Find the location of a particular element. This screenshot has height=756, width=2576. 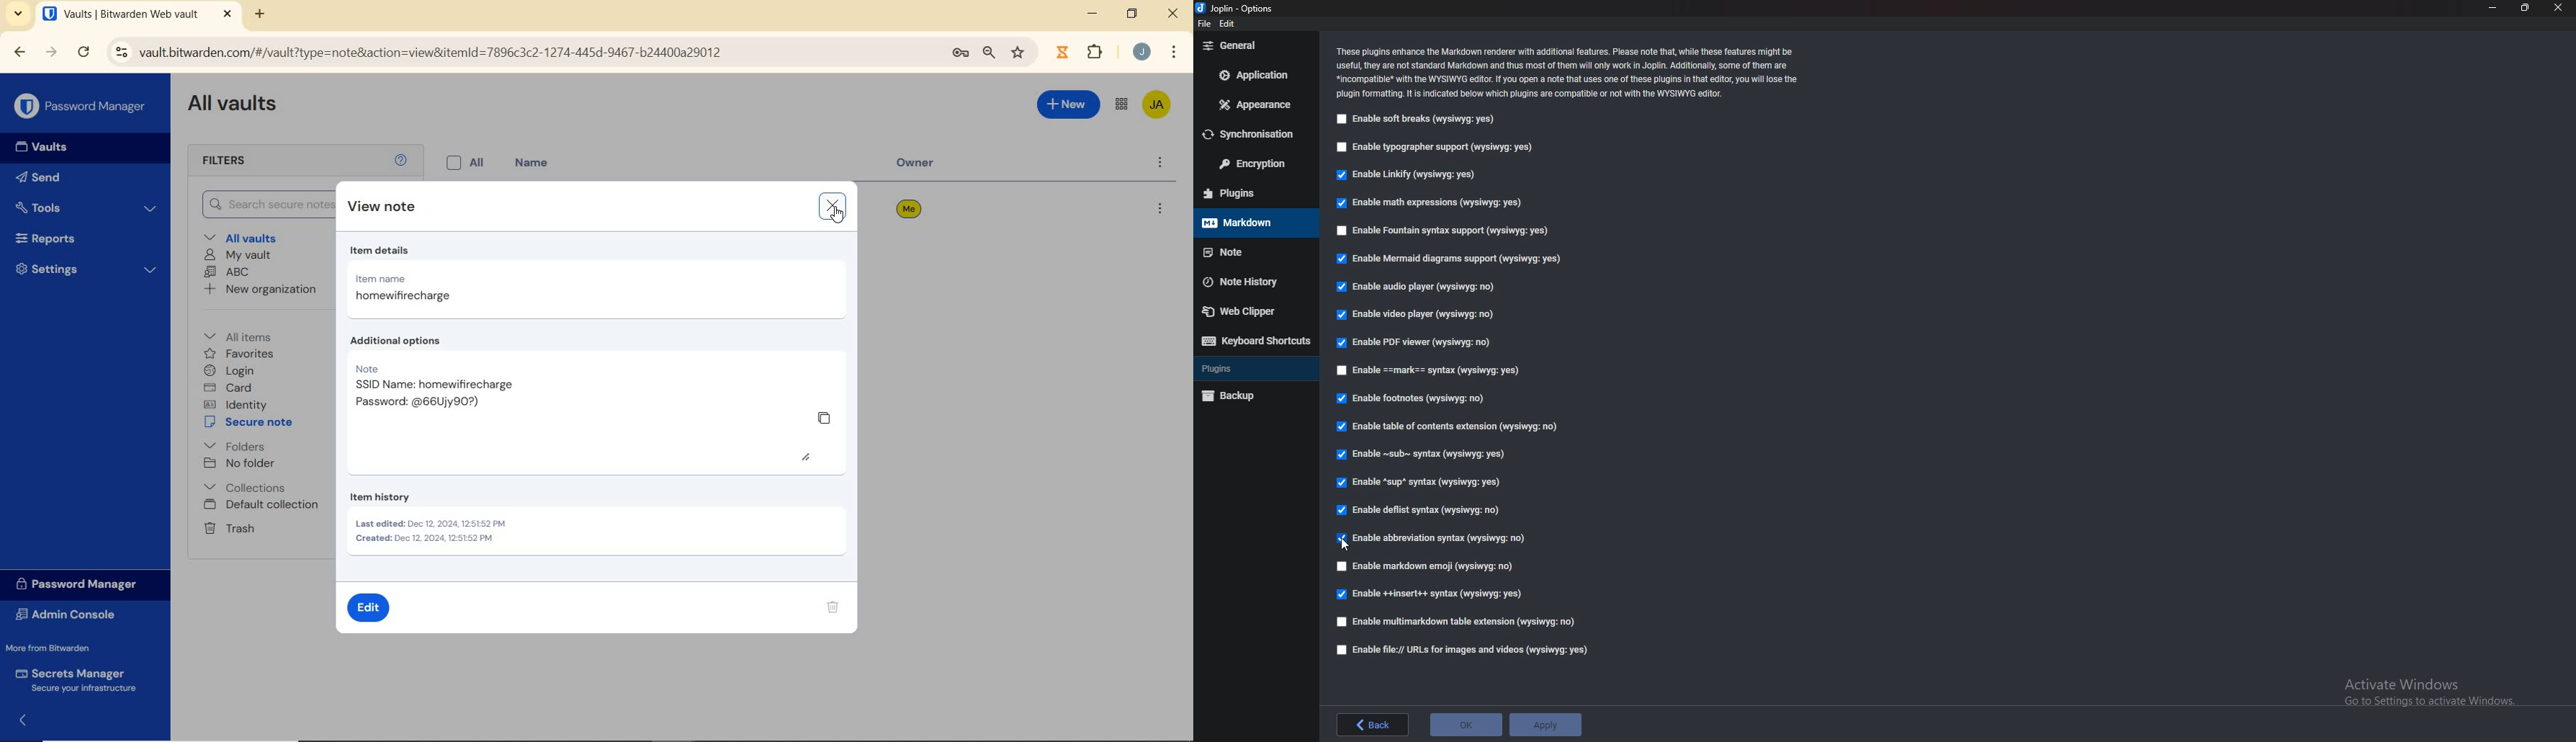

Info is located at coordinates (1571, 72).